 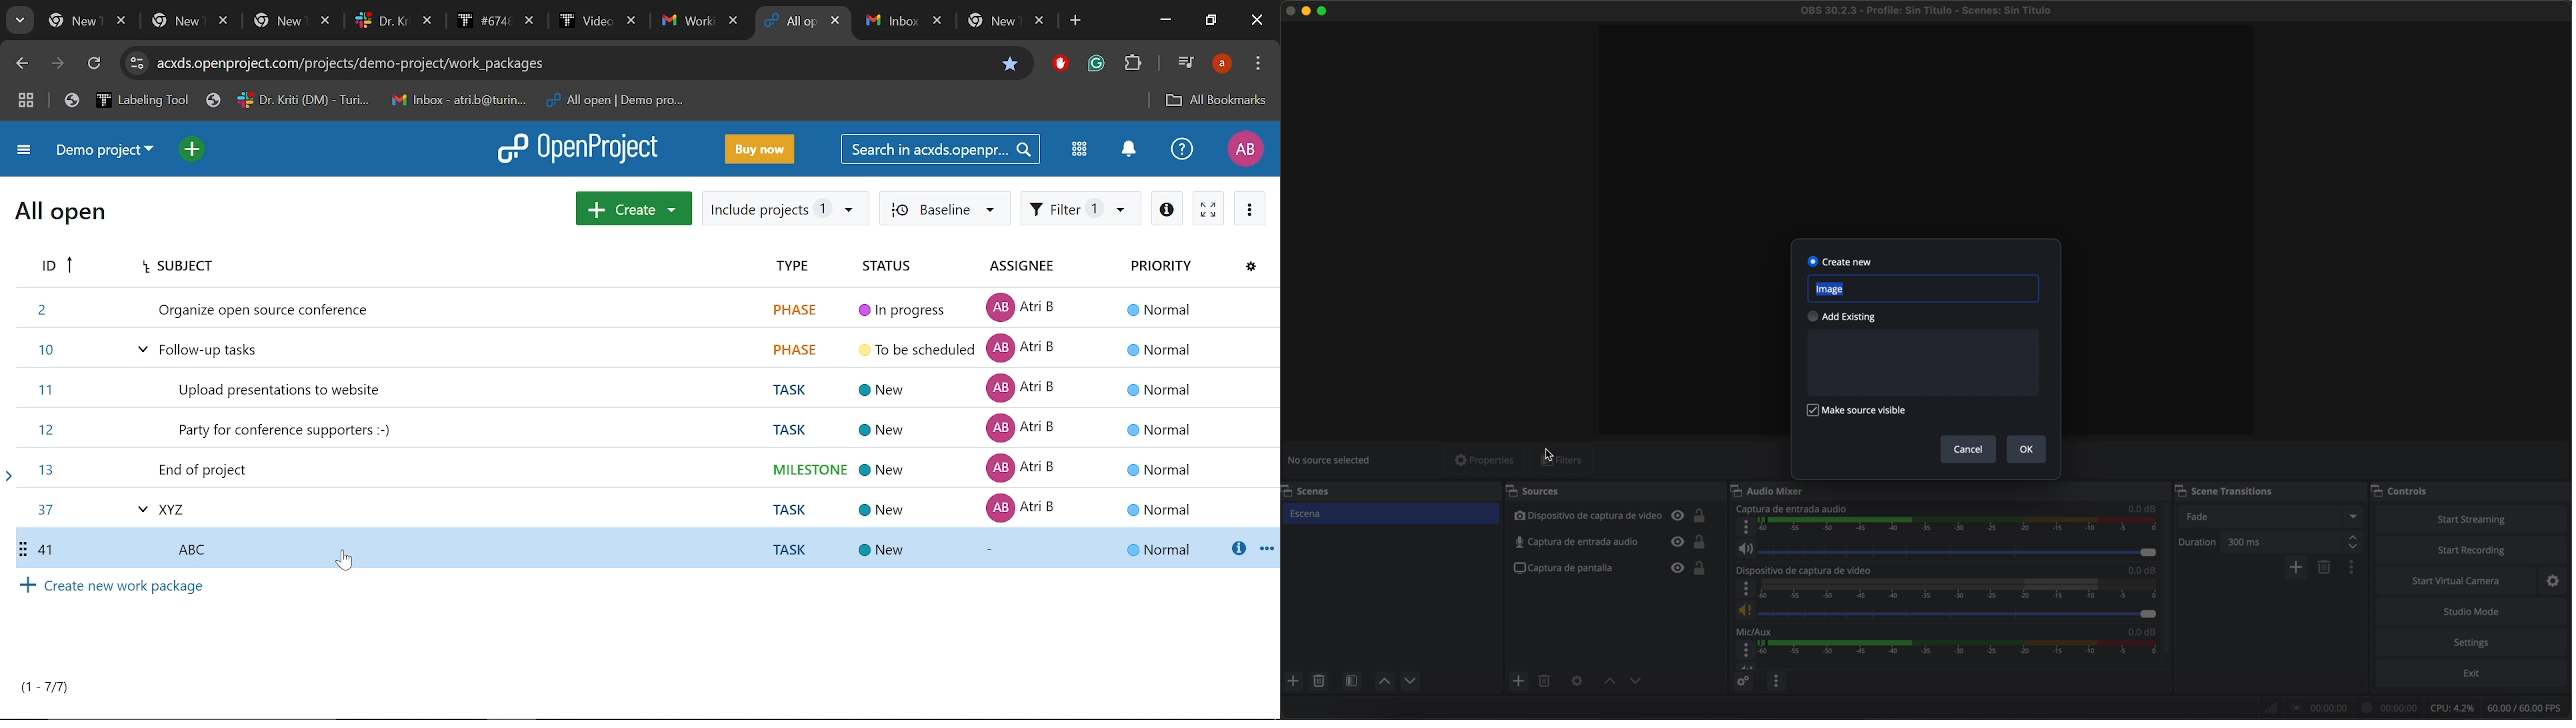 I want to click on Selected project, so click(x=645, y=548).